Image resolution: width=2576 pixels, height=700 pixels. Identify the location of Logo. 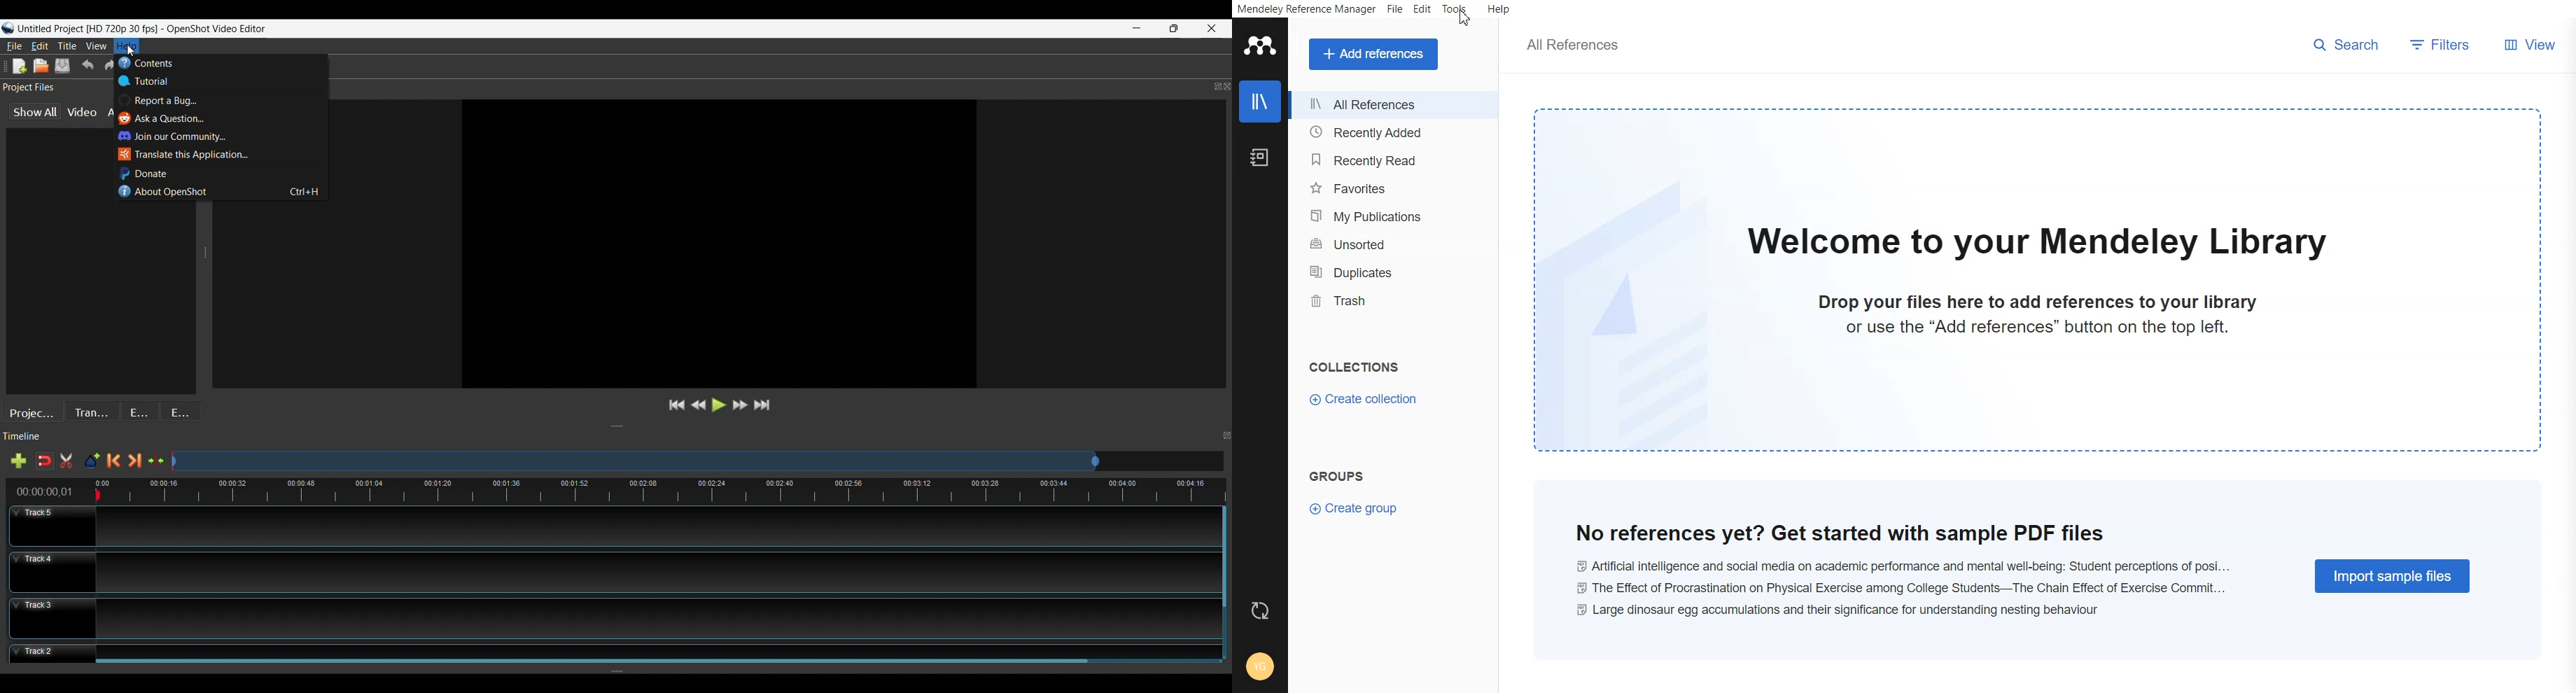
(1259, 45).